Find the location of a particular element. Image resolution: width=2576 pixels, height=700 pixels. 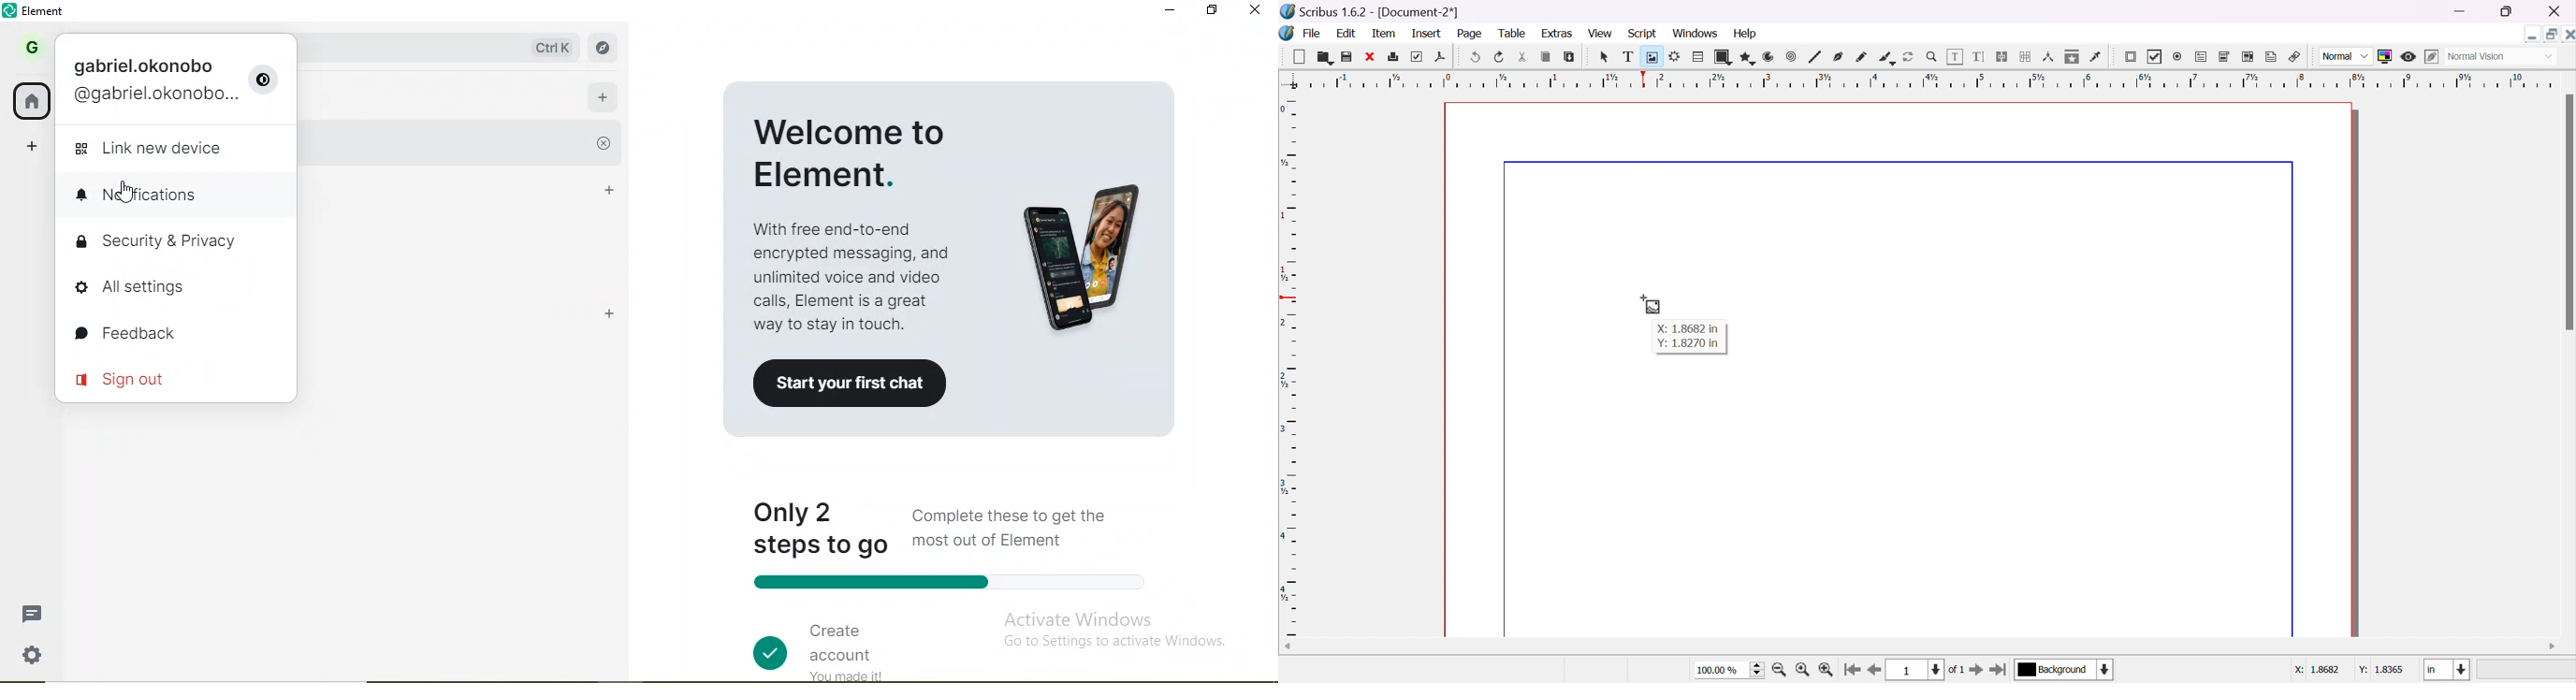

security & privavcy is located at coordinates (173, 242).